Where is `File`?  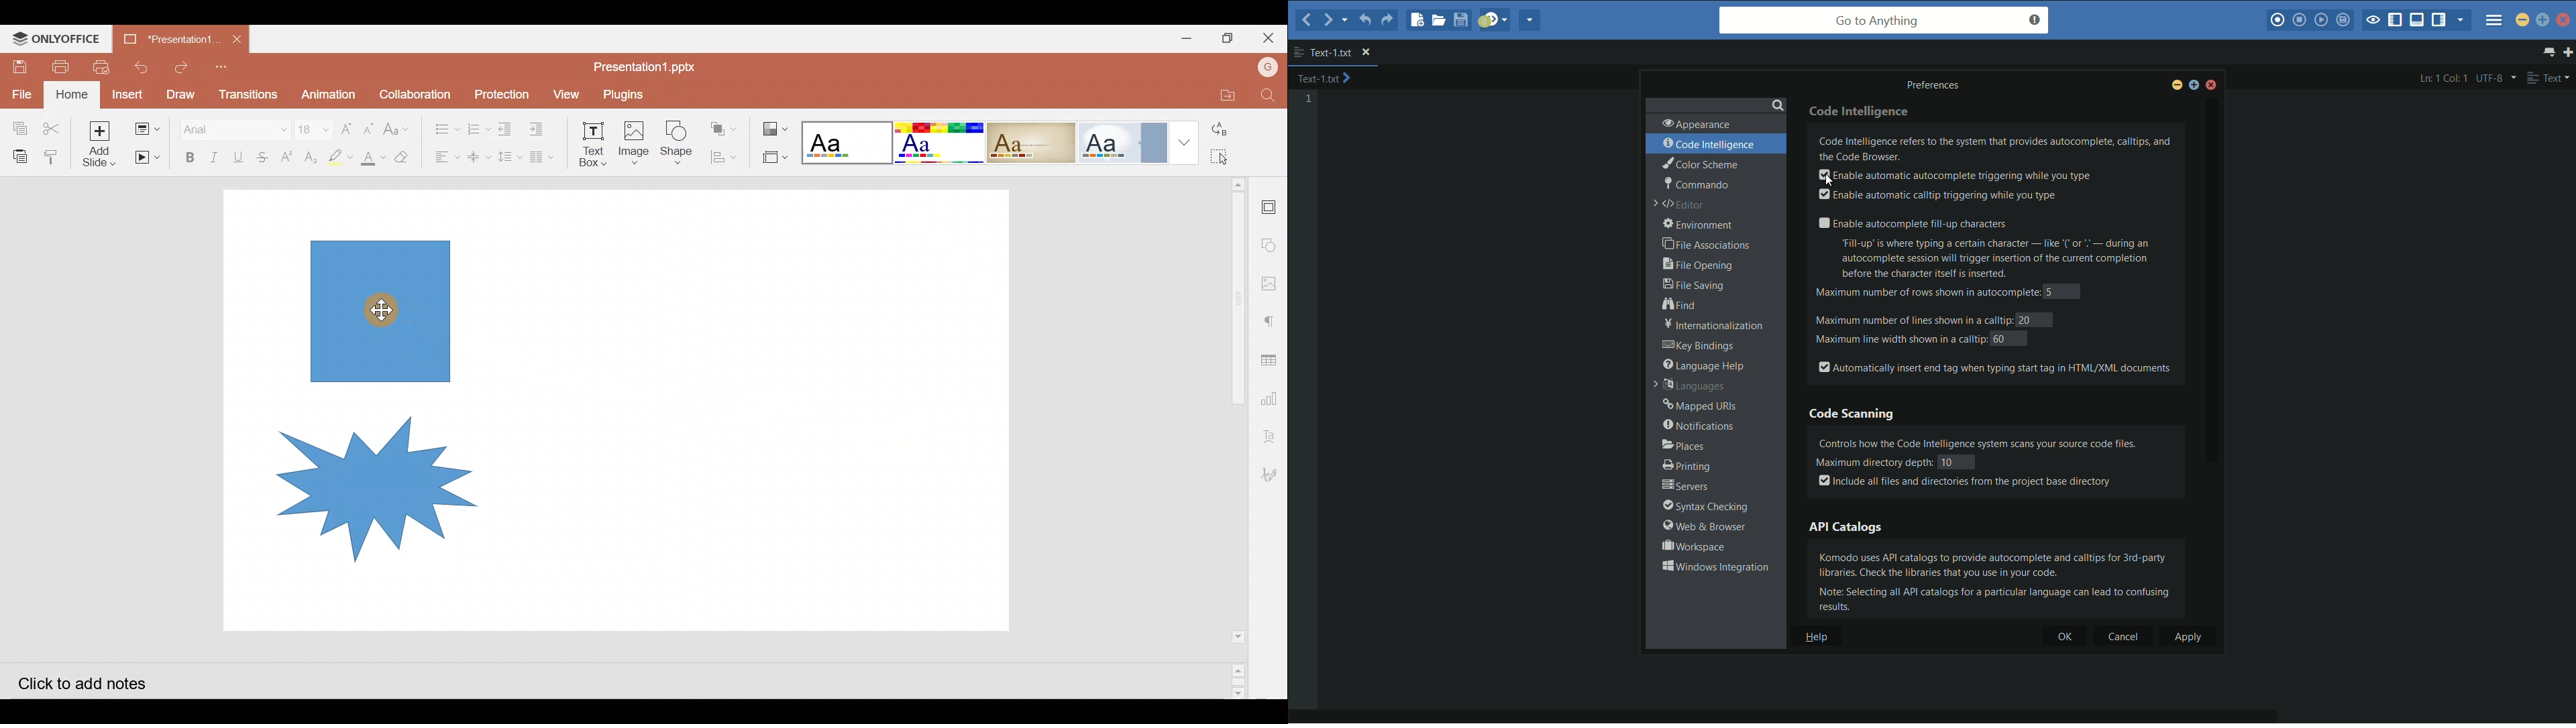
File is located at coordinates (19, 95).